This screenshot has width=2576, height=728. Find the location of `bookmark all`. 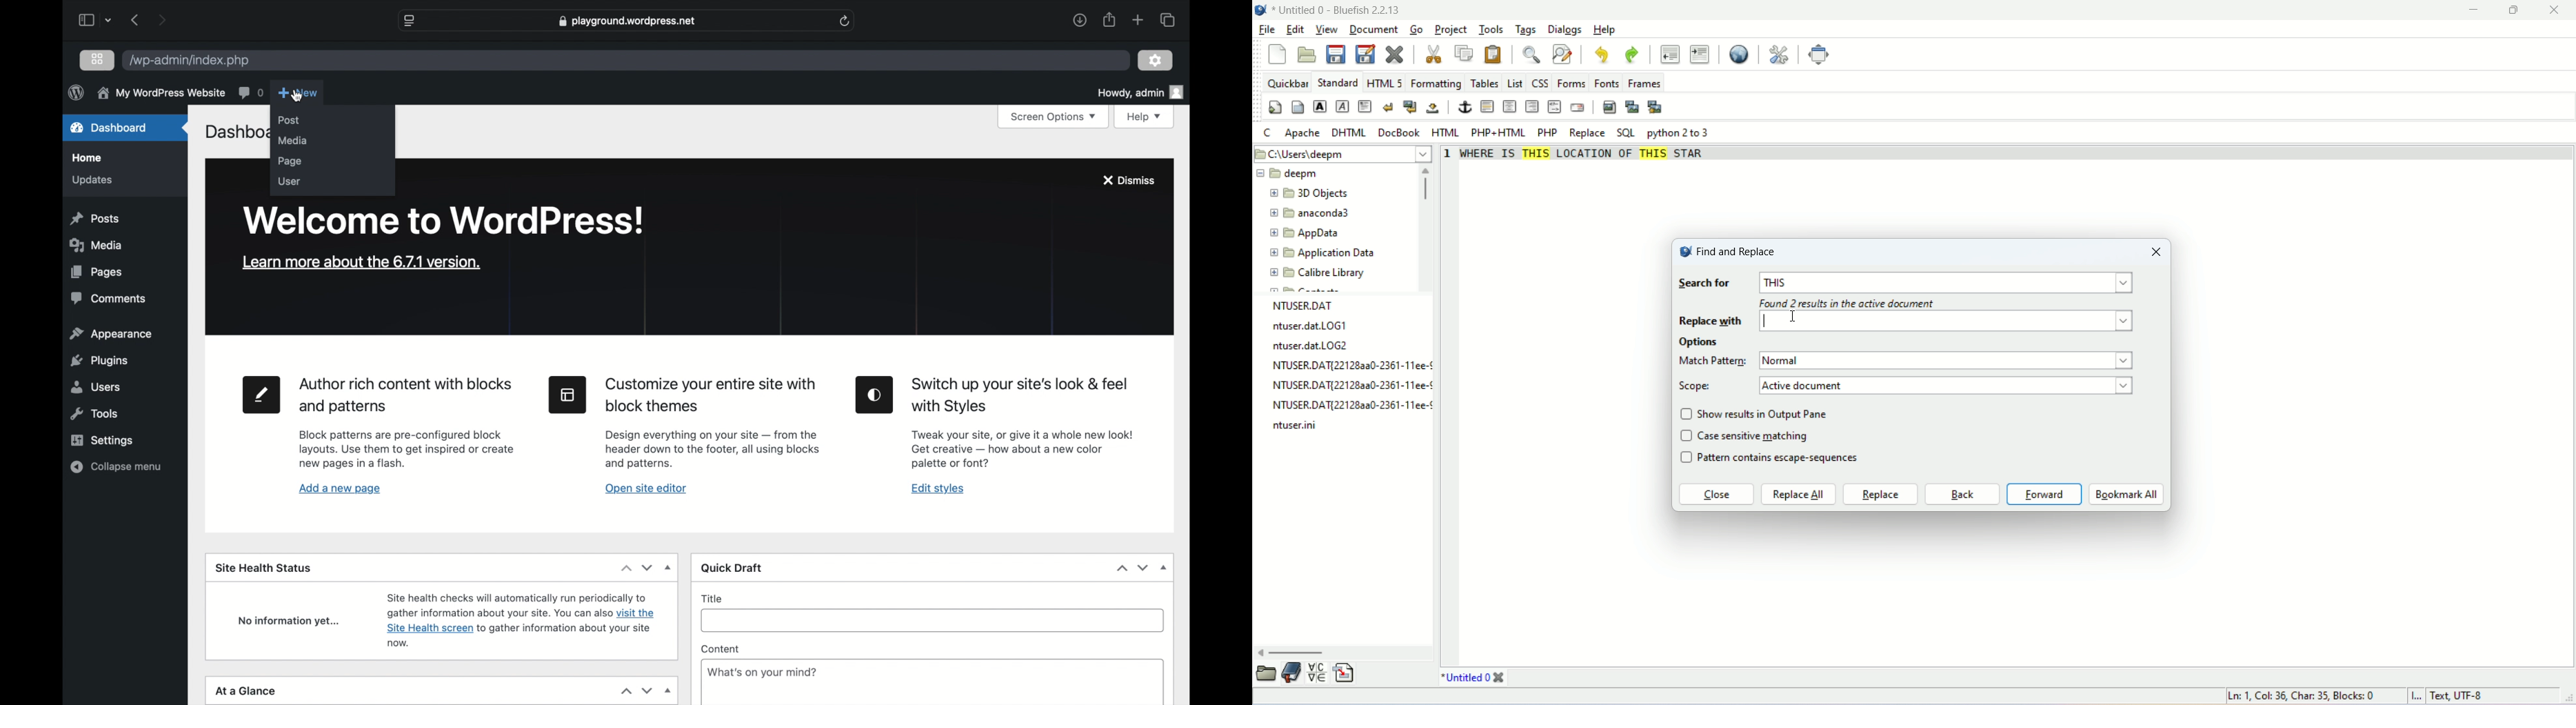

bookmark all is located at coordinates (2126, 495).